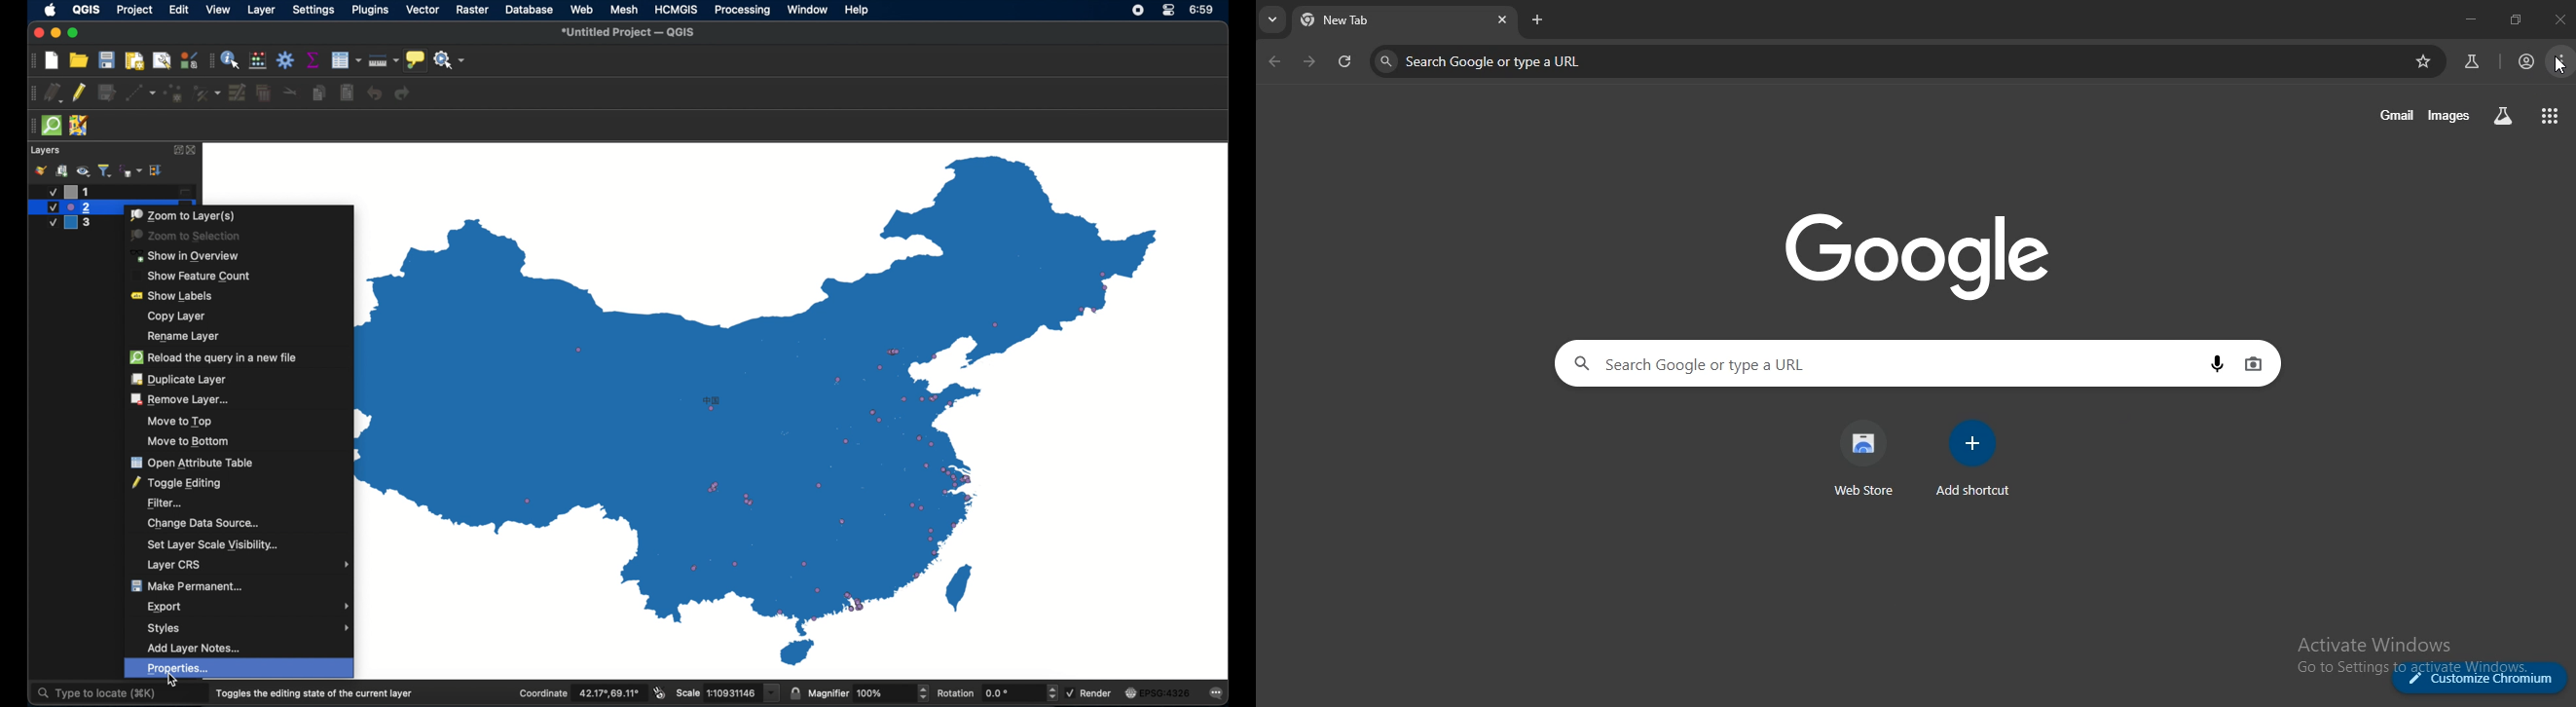 The image size is (2576, 728). Describe the element at coordinates (347, 60) in the screenshot. I see `open attribute table` at that location.